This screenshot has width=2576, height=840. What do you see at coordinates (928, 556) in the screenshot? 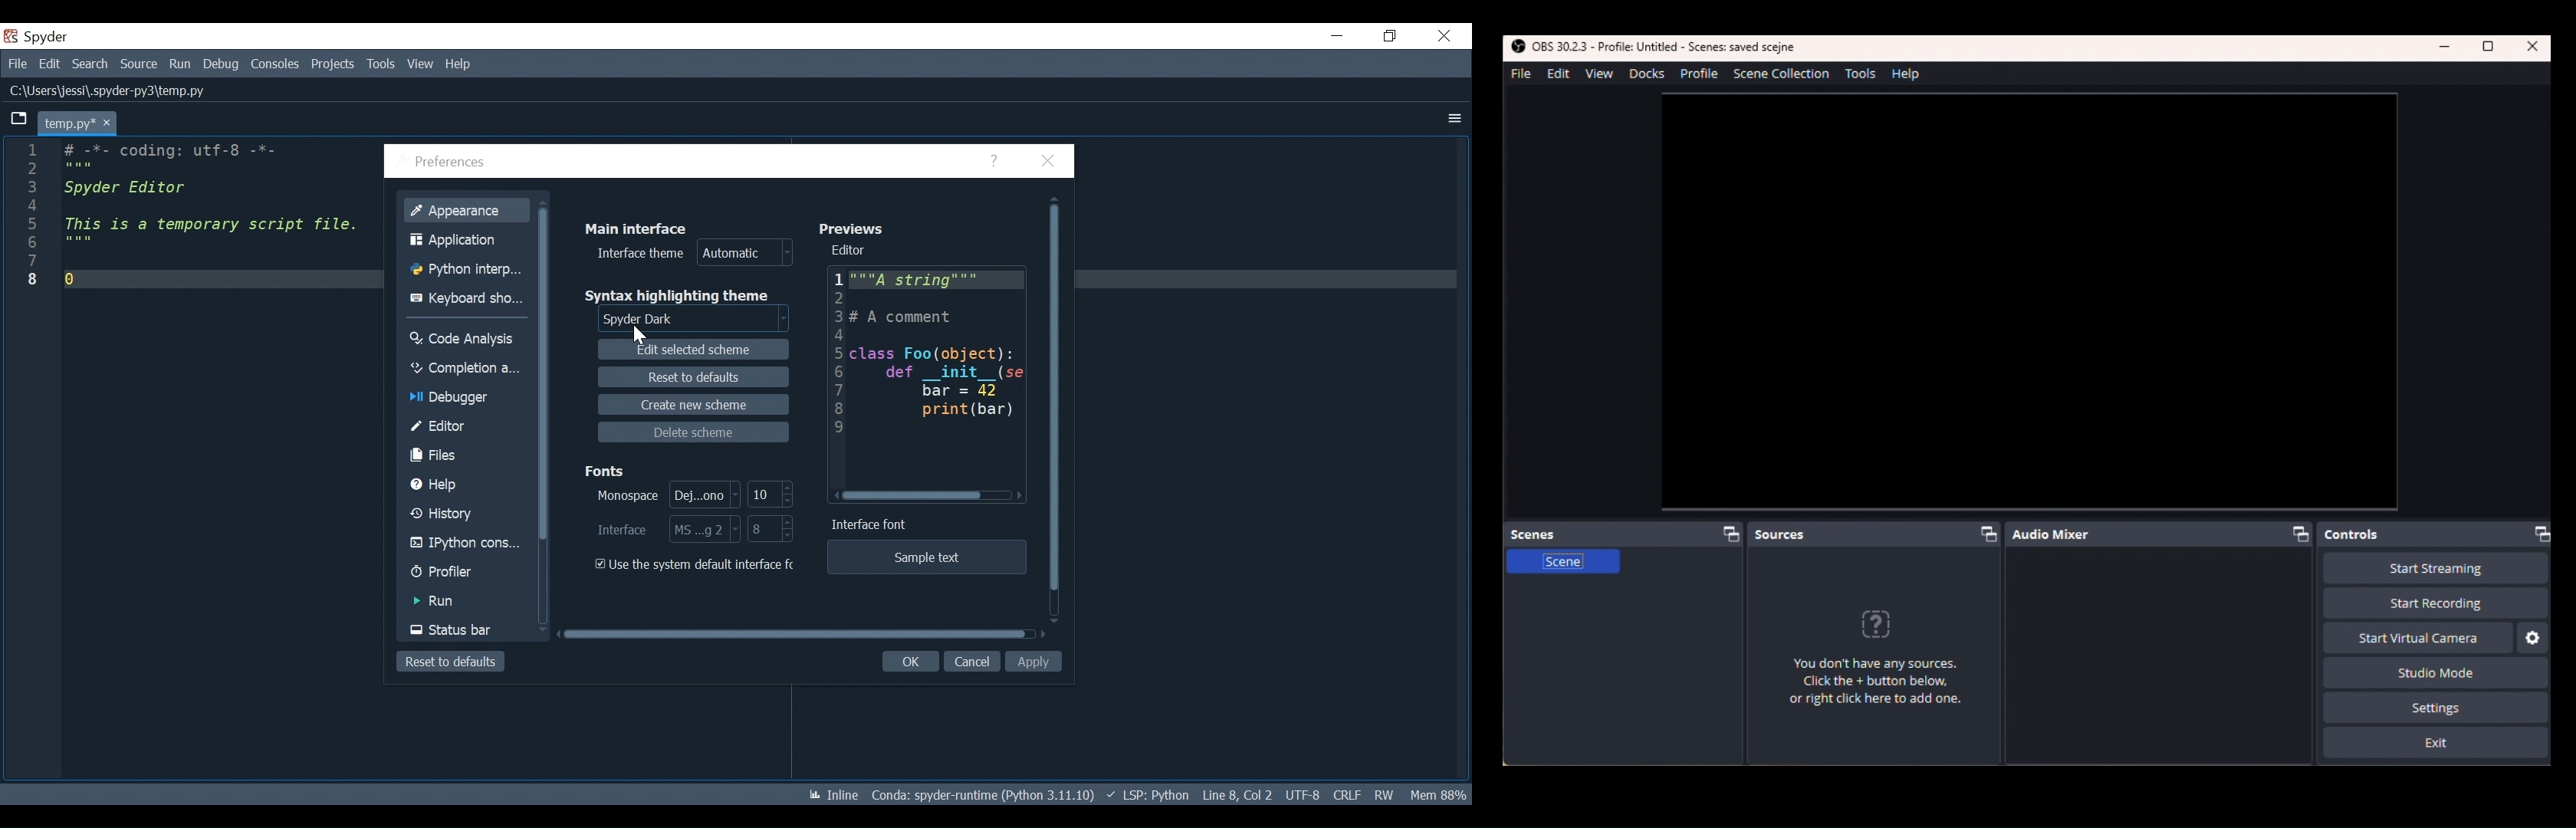
I see `Sample text` at bounding box center [928, 556].